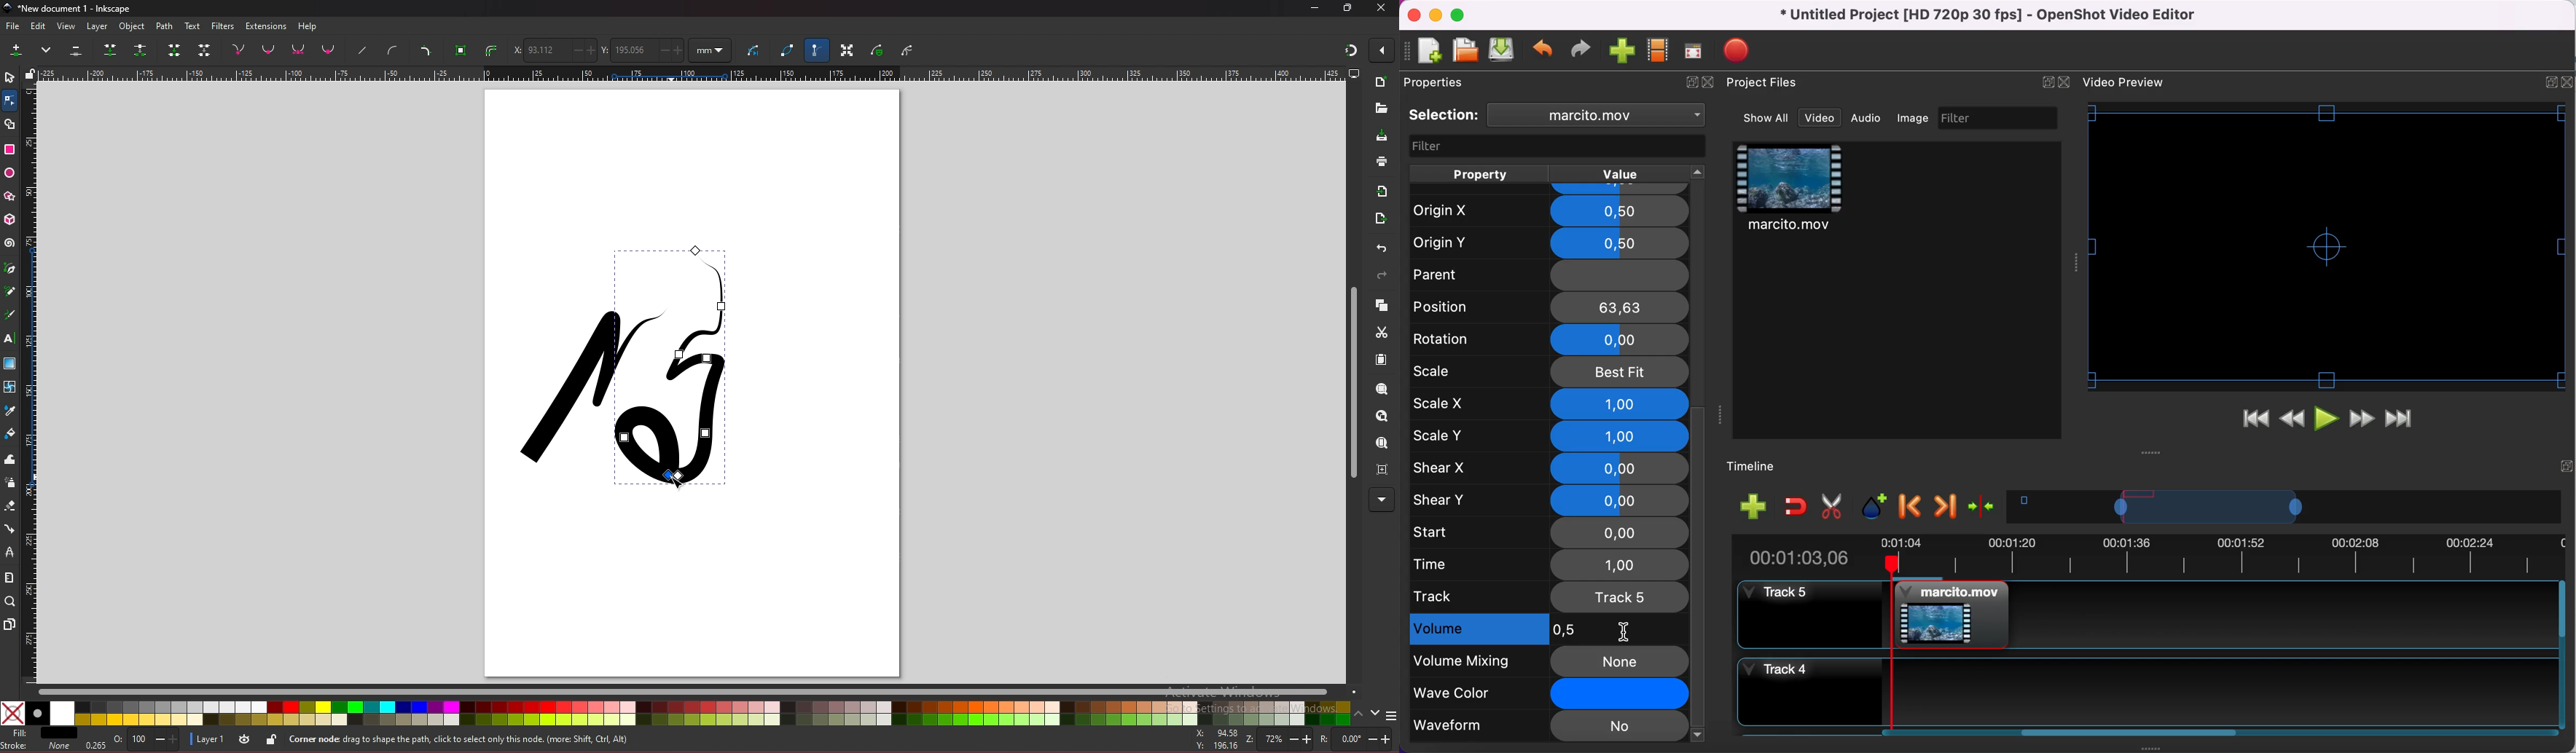 This screenshot has width=2576, height=756. I want to click on show clipping path, so click(907, 52).